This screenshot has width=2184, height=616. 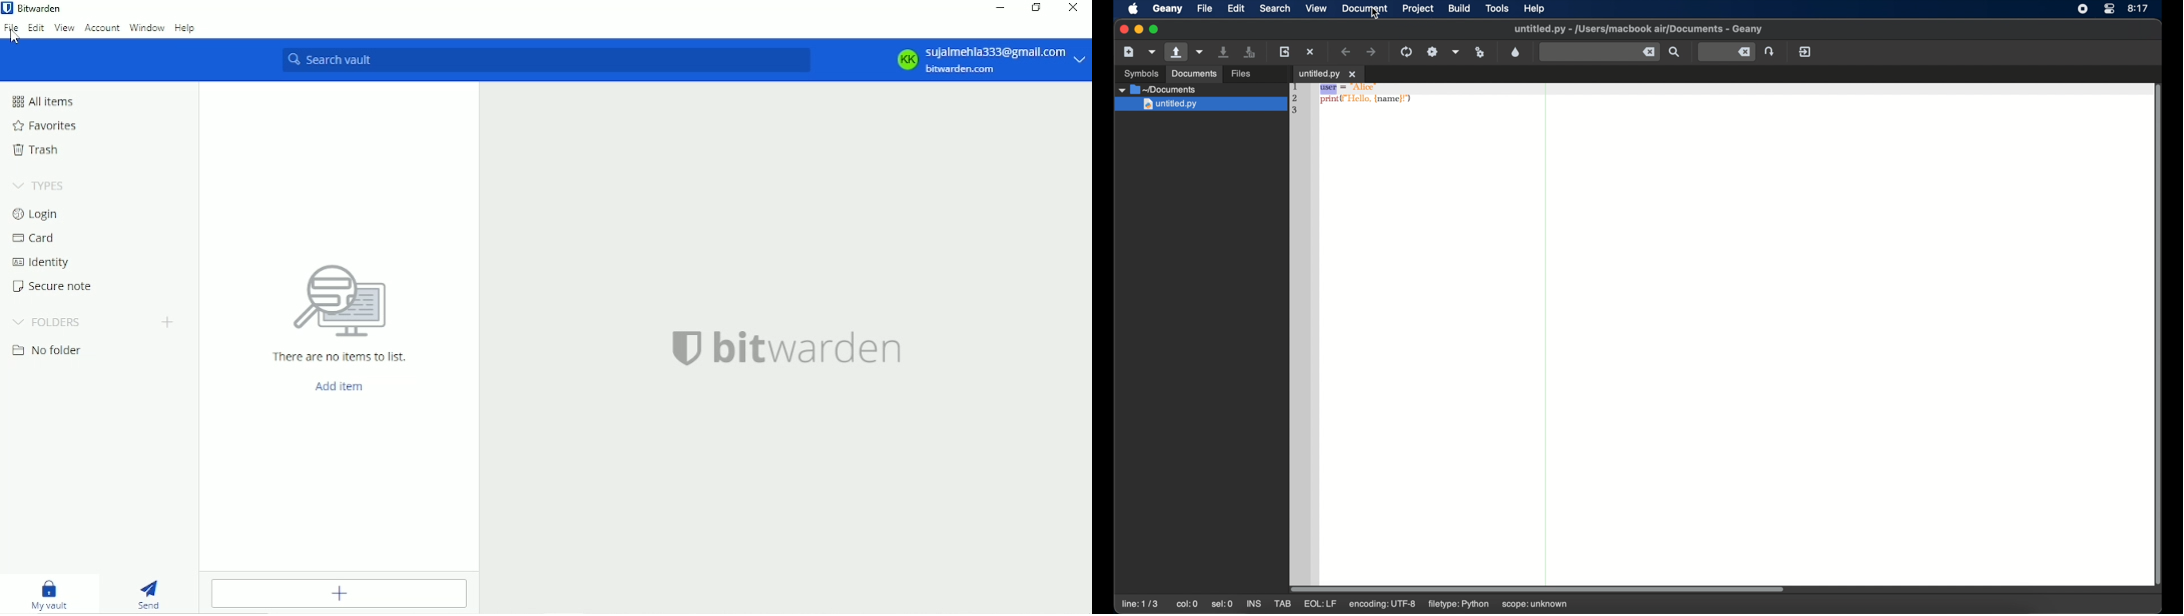 I want to click on Send, so click(x=152, y=592).